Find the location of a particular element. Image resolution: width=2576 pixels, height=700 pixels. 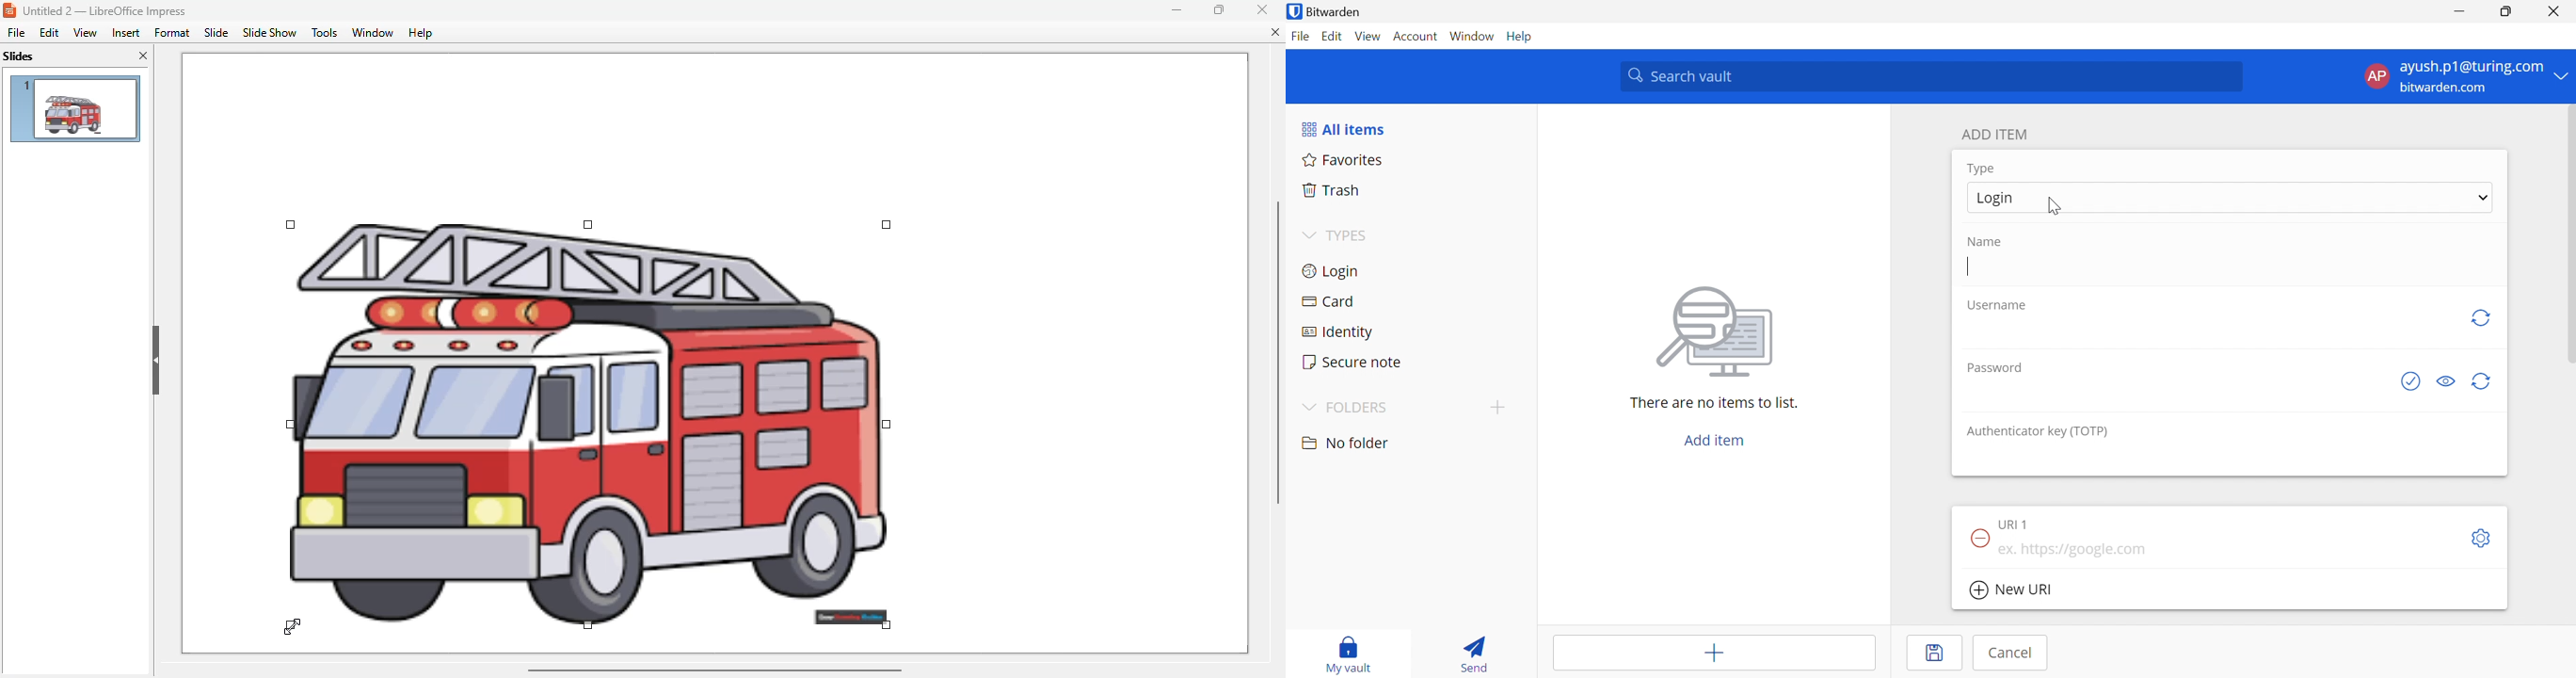

insert is located at coordinates (125, 33).